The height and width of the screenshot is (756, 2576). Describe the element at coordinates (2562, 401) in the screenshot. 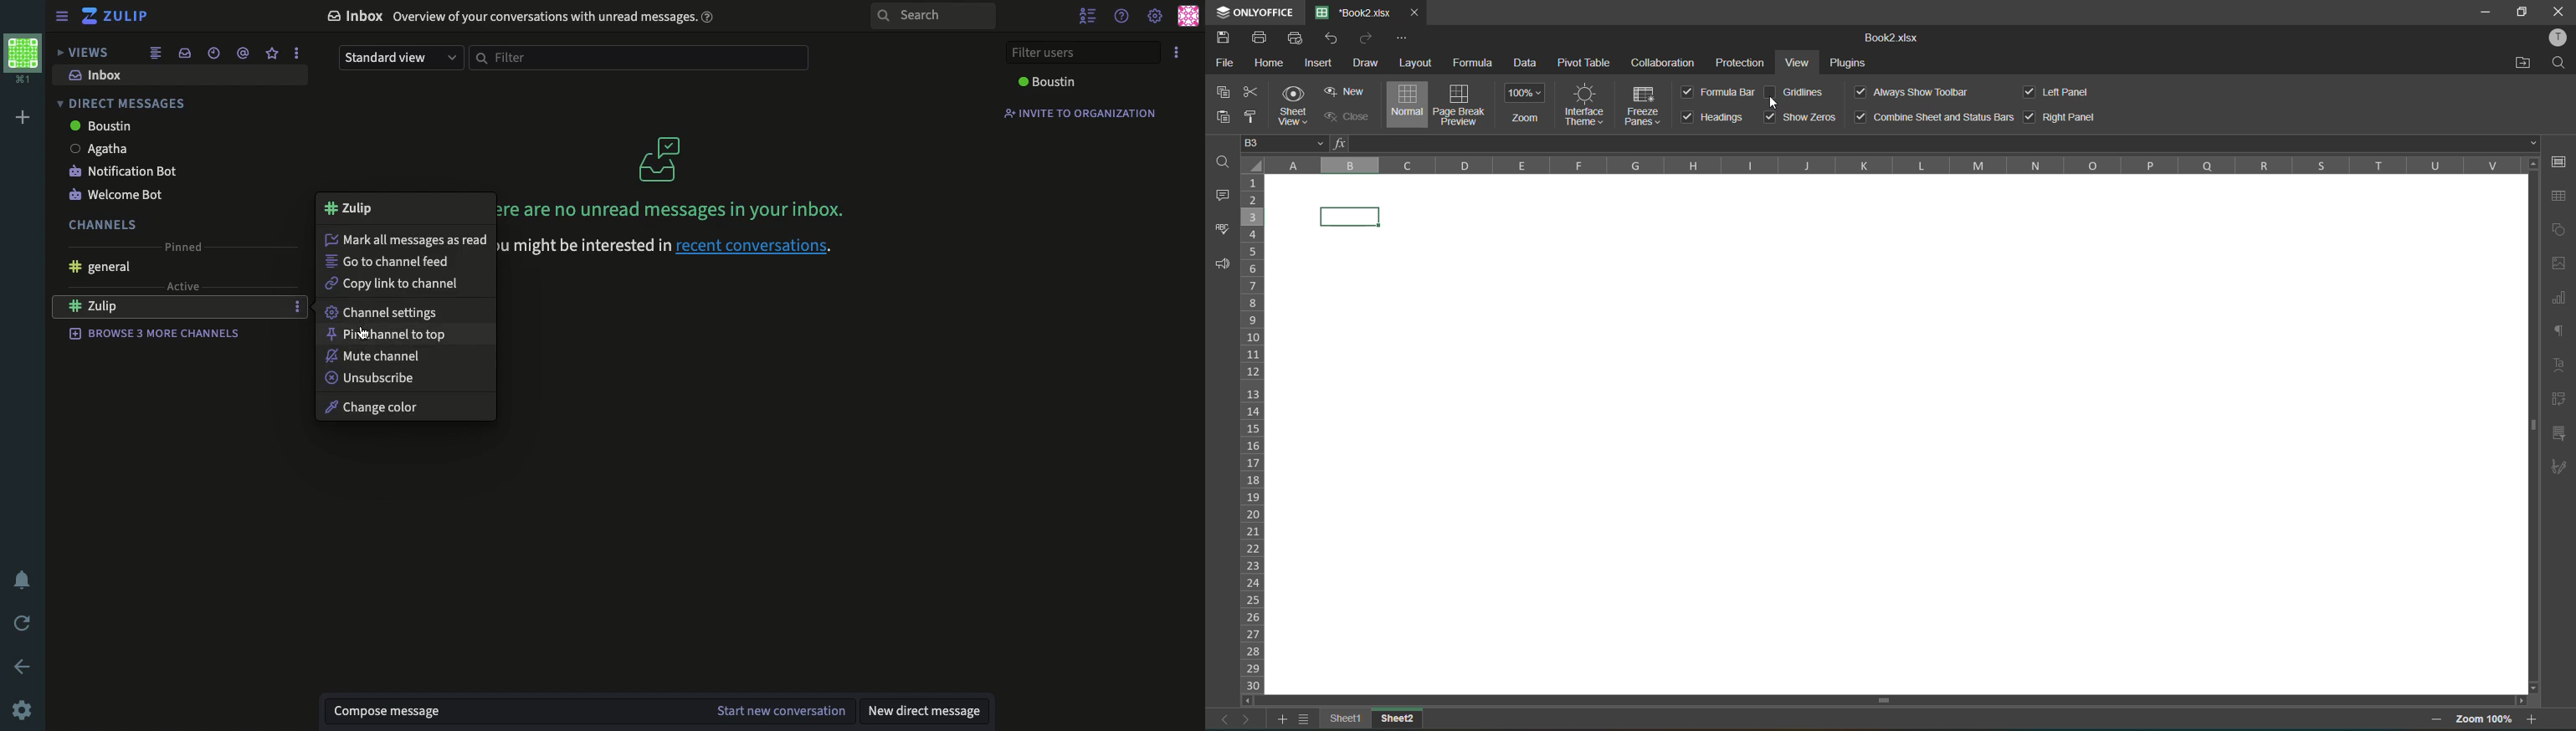

I see `pivot table` at that location.